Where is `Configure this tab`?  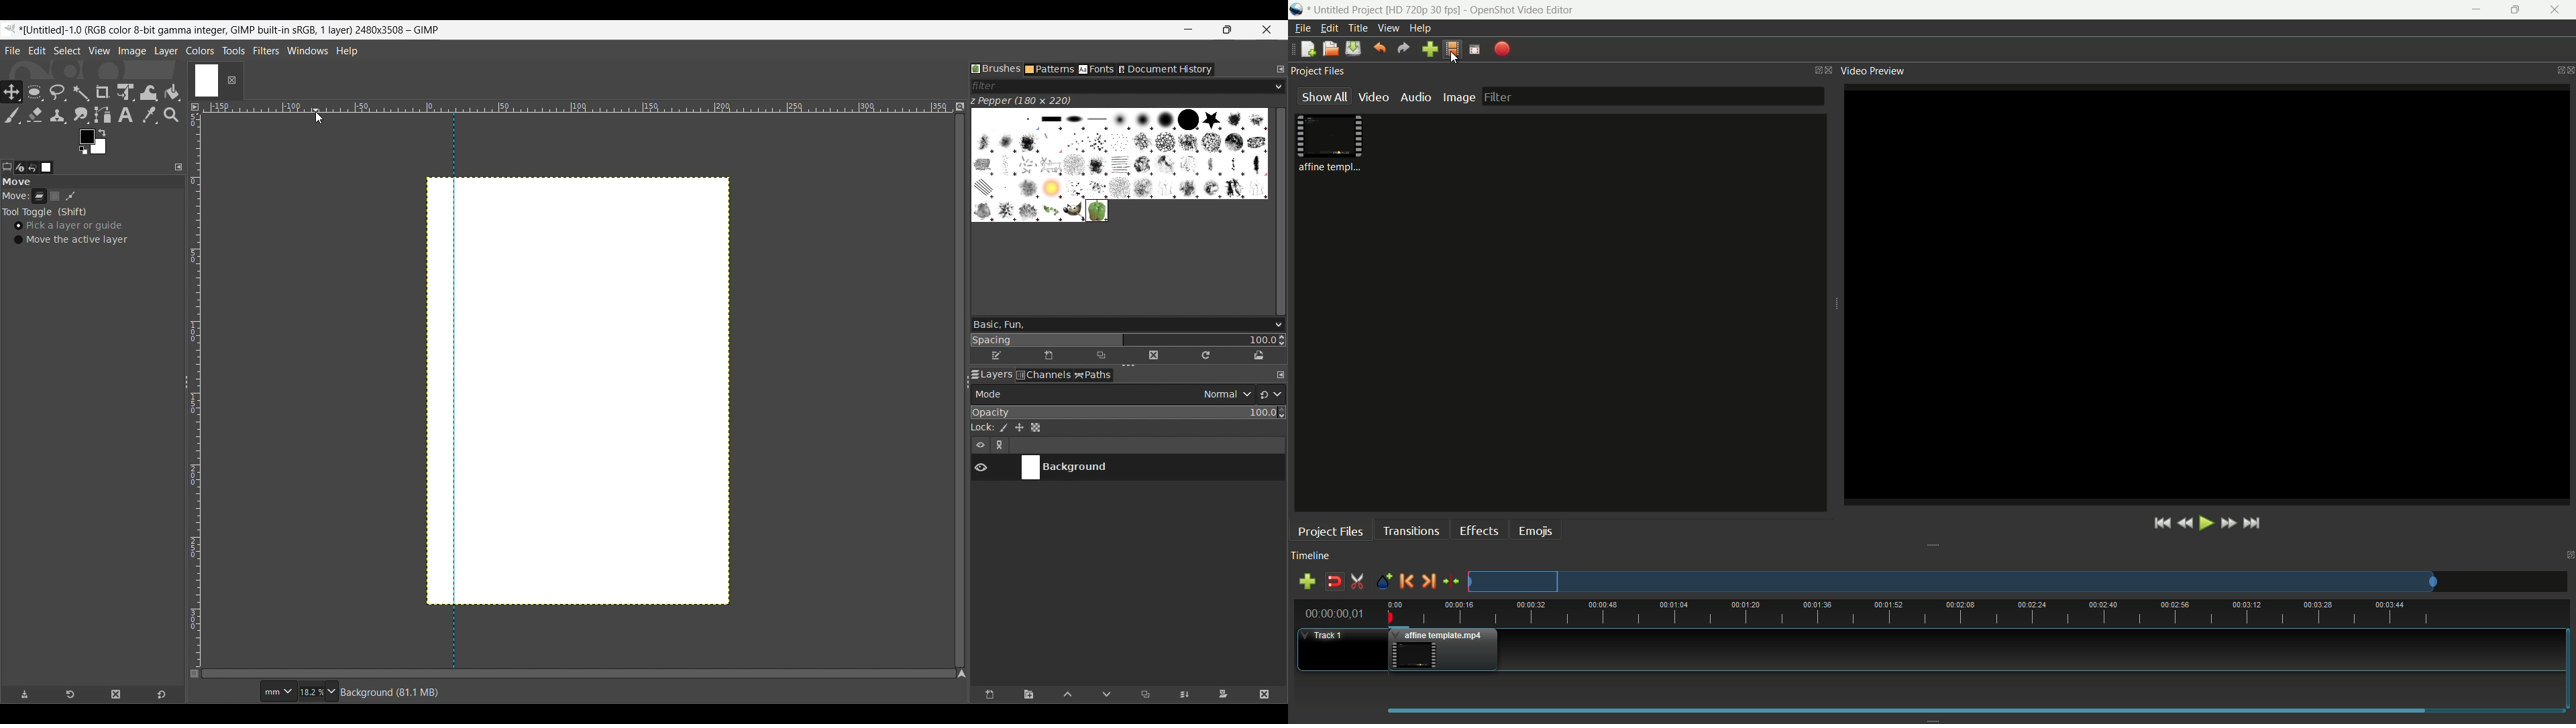
Configure this tab is located at coordinates (178, 168).